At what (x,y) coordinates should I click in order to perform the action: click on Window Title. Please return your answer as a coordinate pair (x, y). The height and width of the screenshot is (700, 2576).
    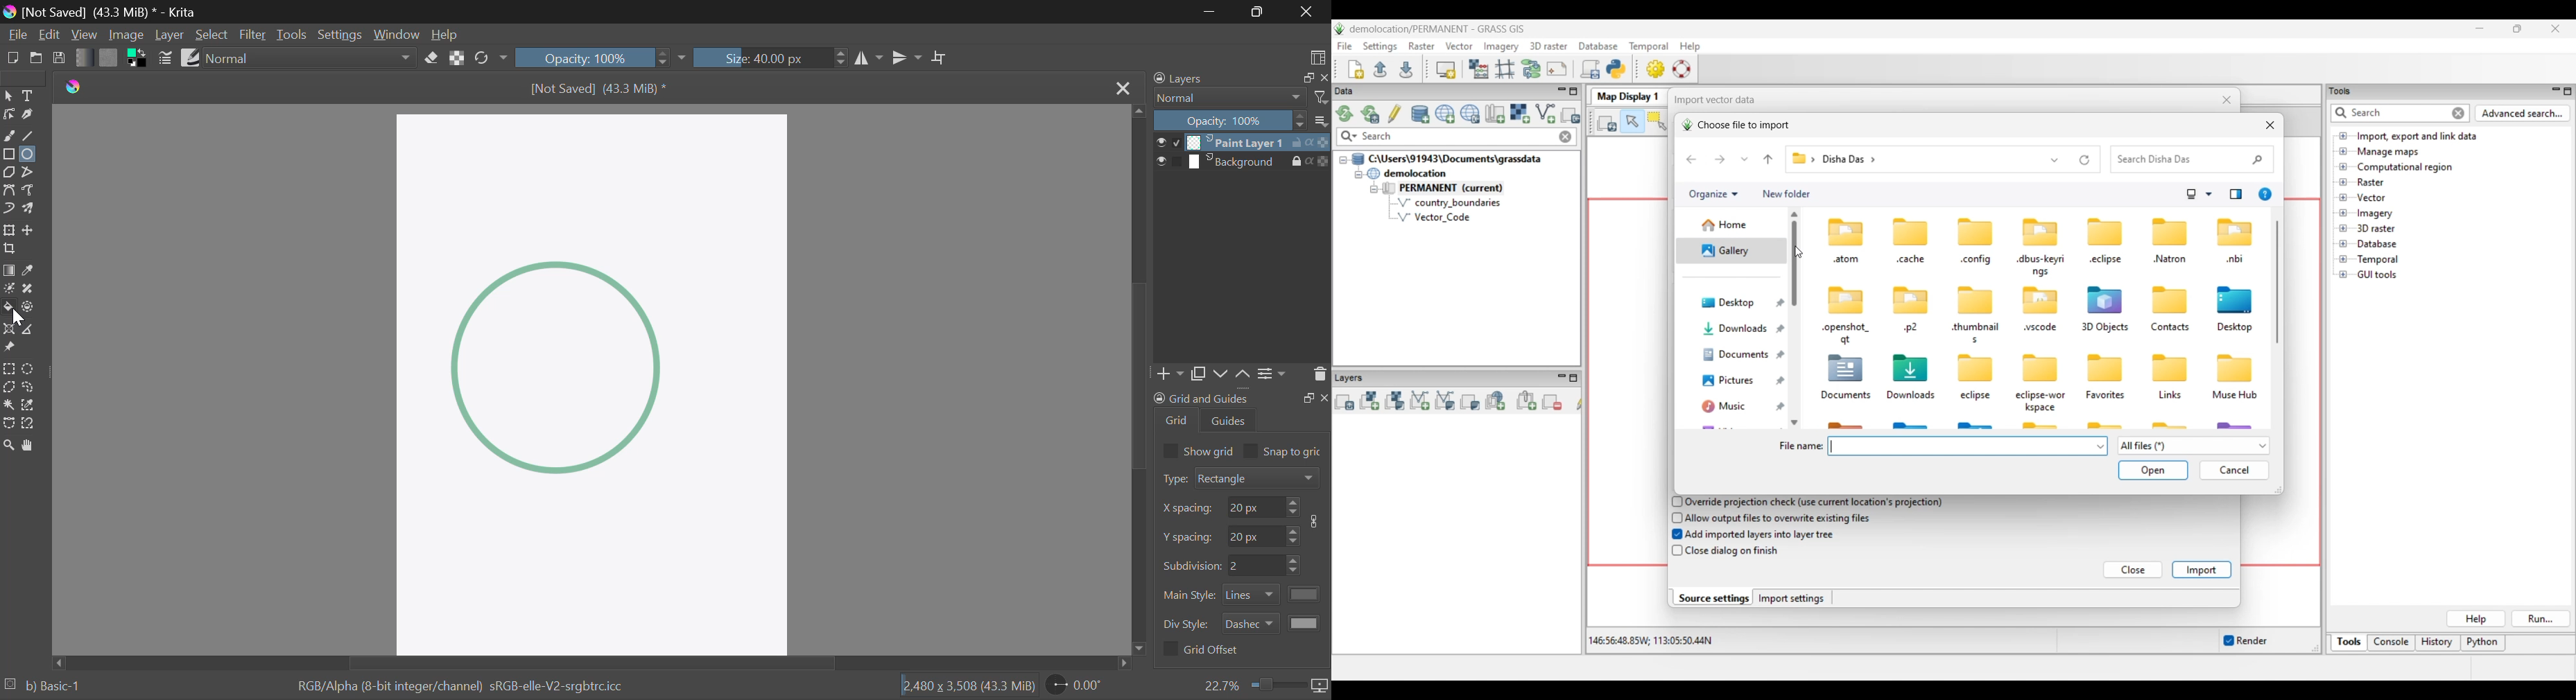
    Looking at the image, I should click on (101, 12).